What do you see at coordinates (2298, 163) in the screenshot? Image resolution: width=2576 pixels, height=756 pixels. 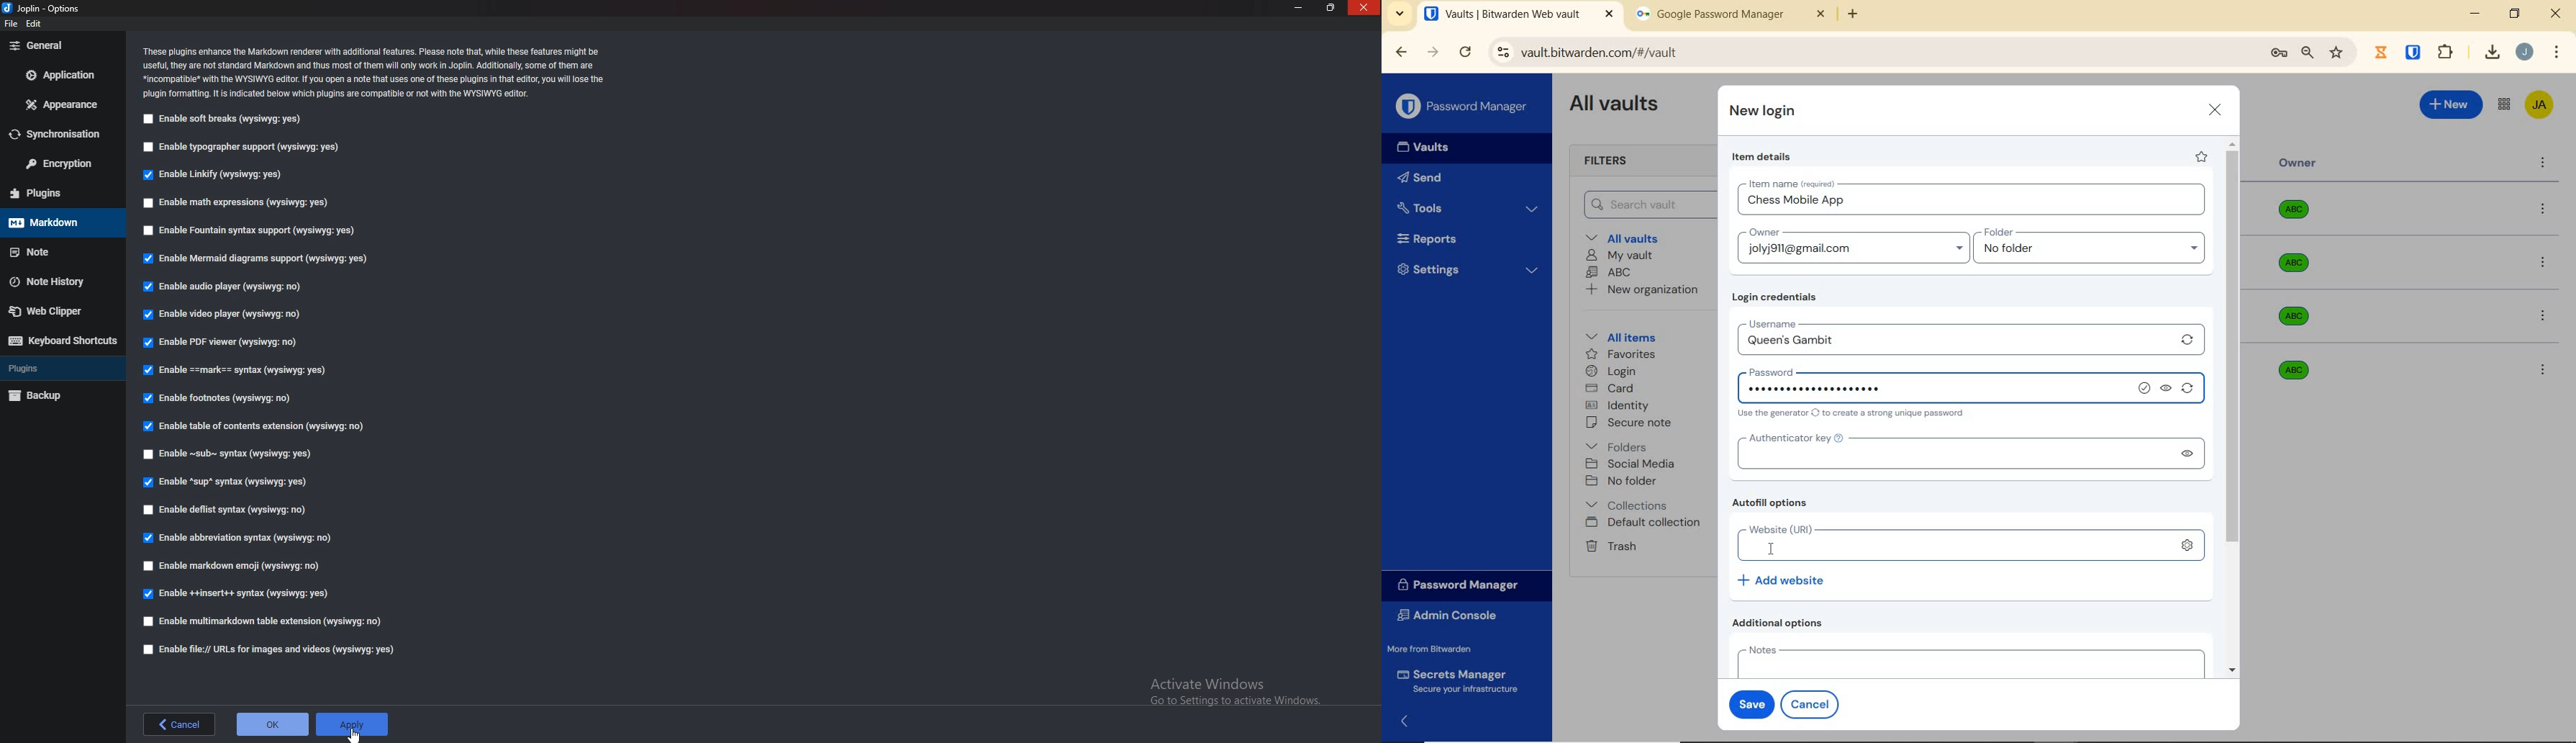 I see `Owner` at bounding box center [2298, 163].